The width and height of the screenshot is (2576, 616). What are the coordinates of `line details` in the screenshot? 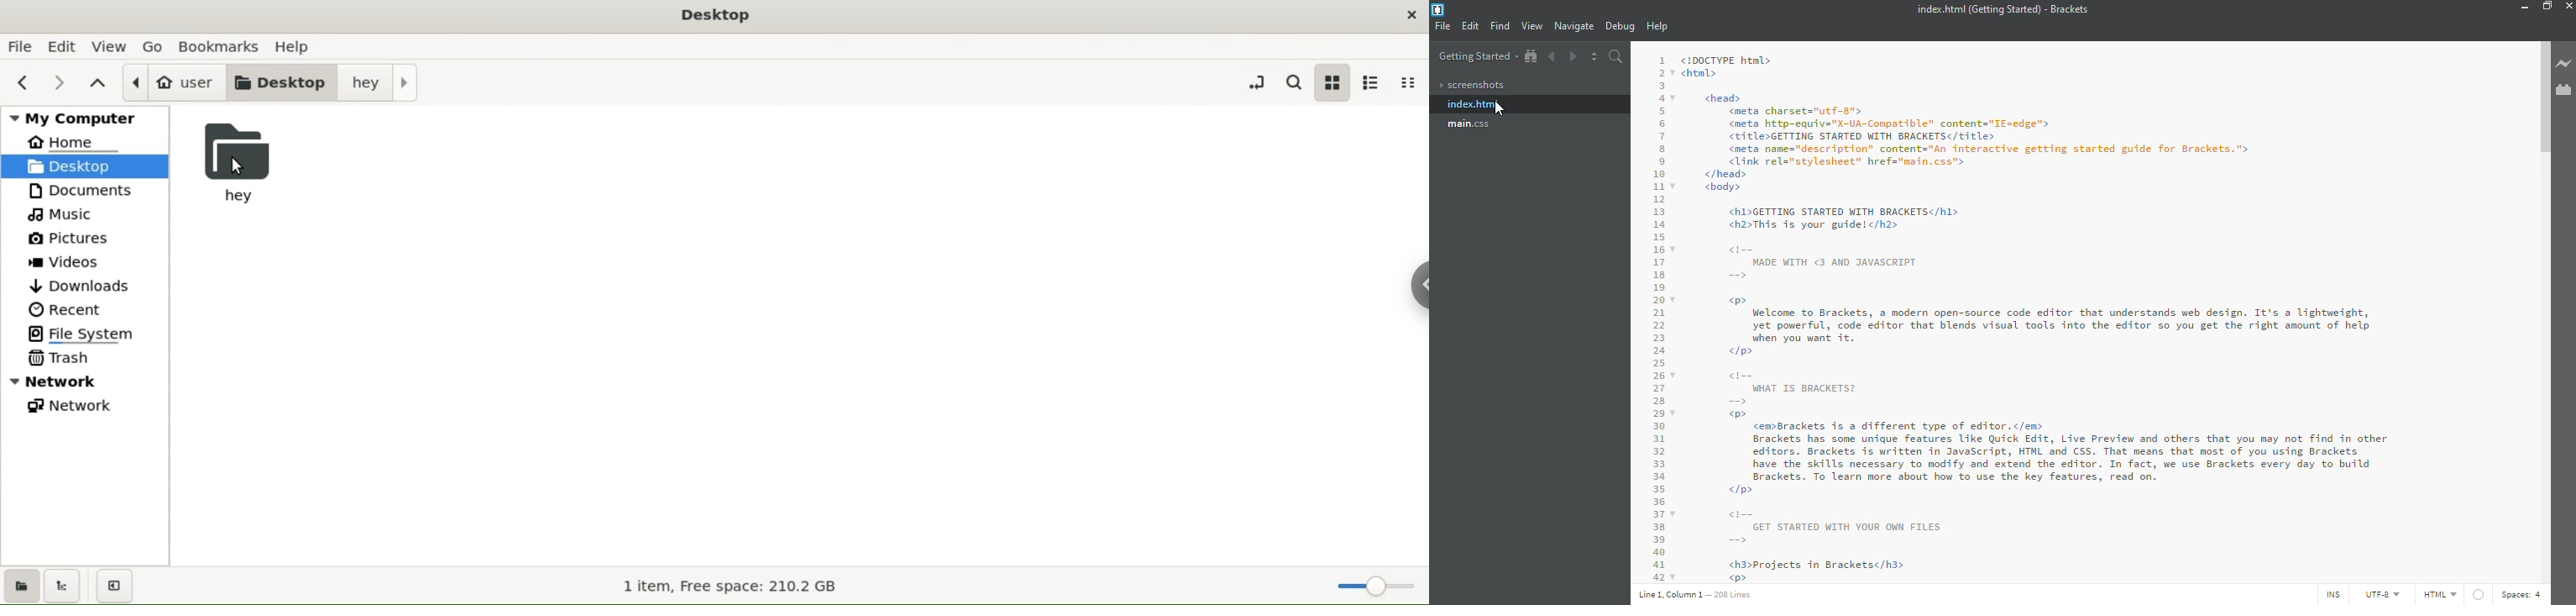 It's located at (1697, 594).